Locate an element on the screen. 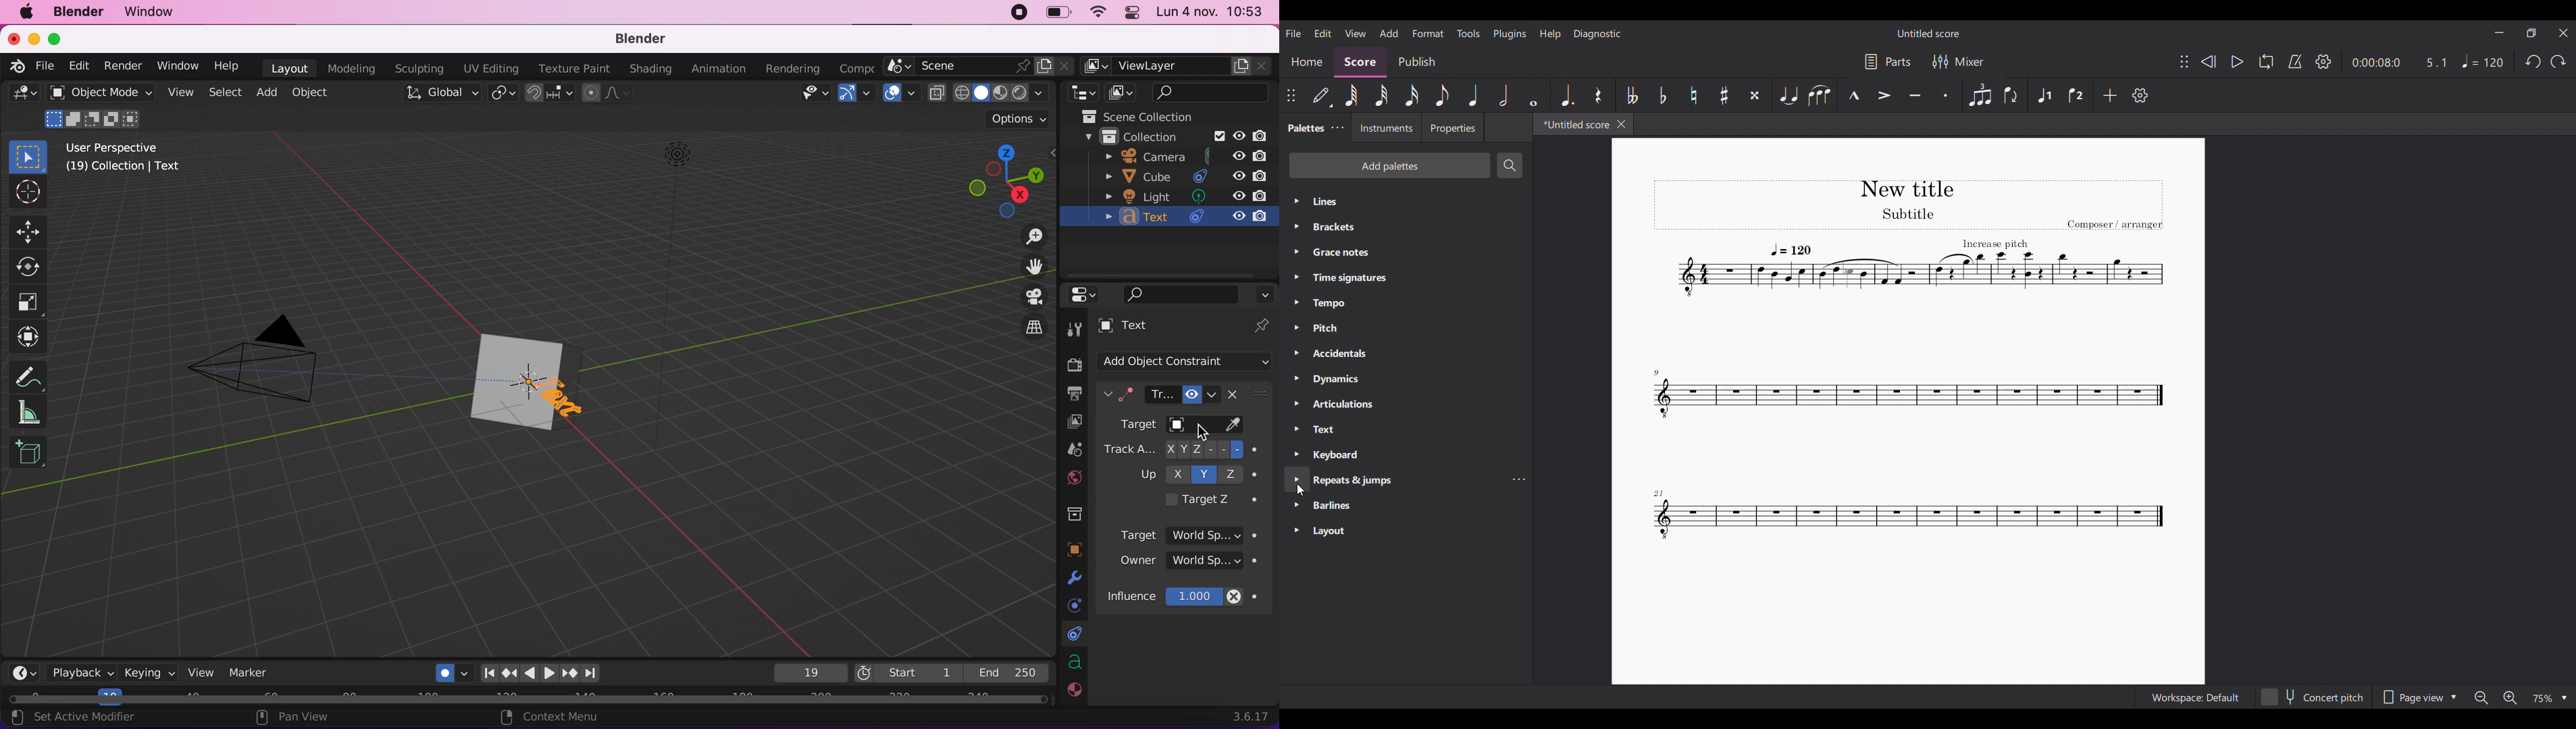 This screenshot has height=756, width=2576. Show in smaller tab is located at coordinates (2531, 33).